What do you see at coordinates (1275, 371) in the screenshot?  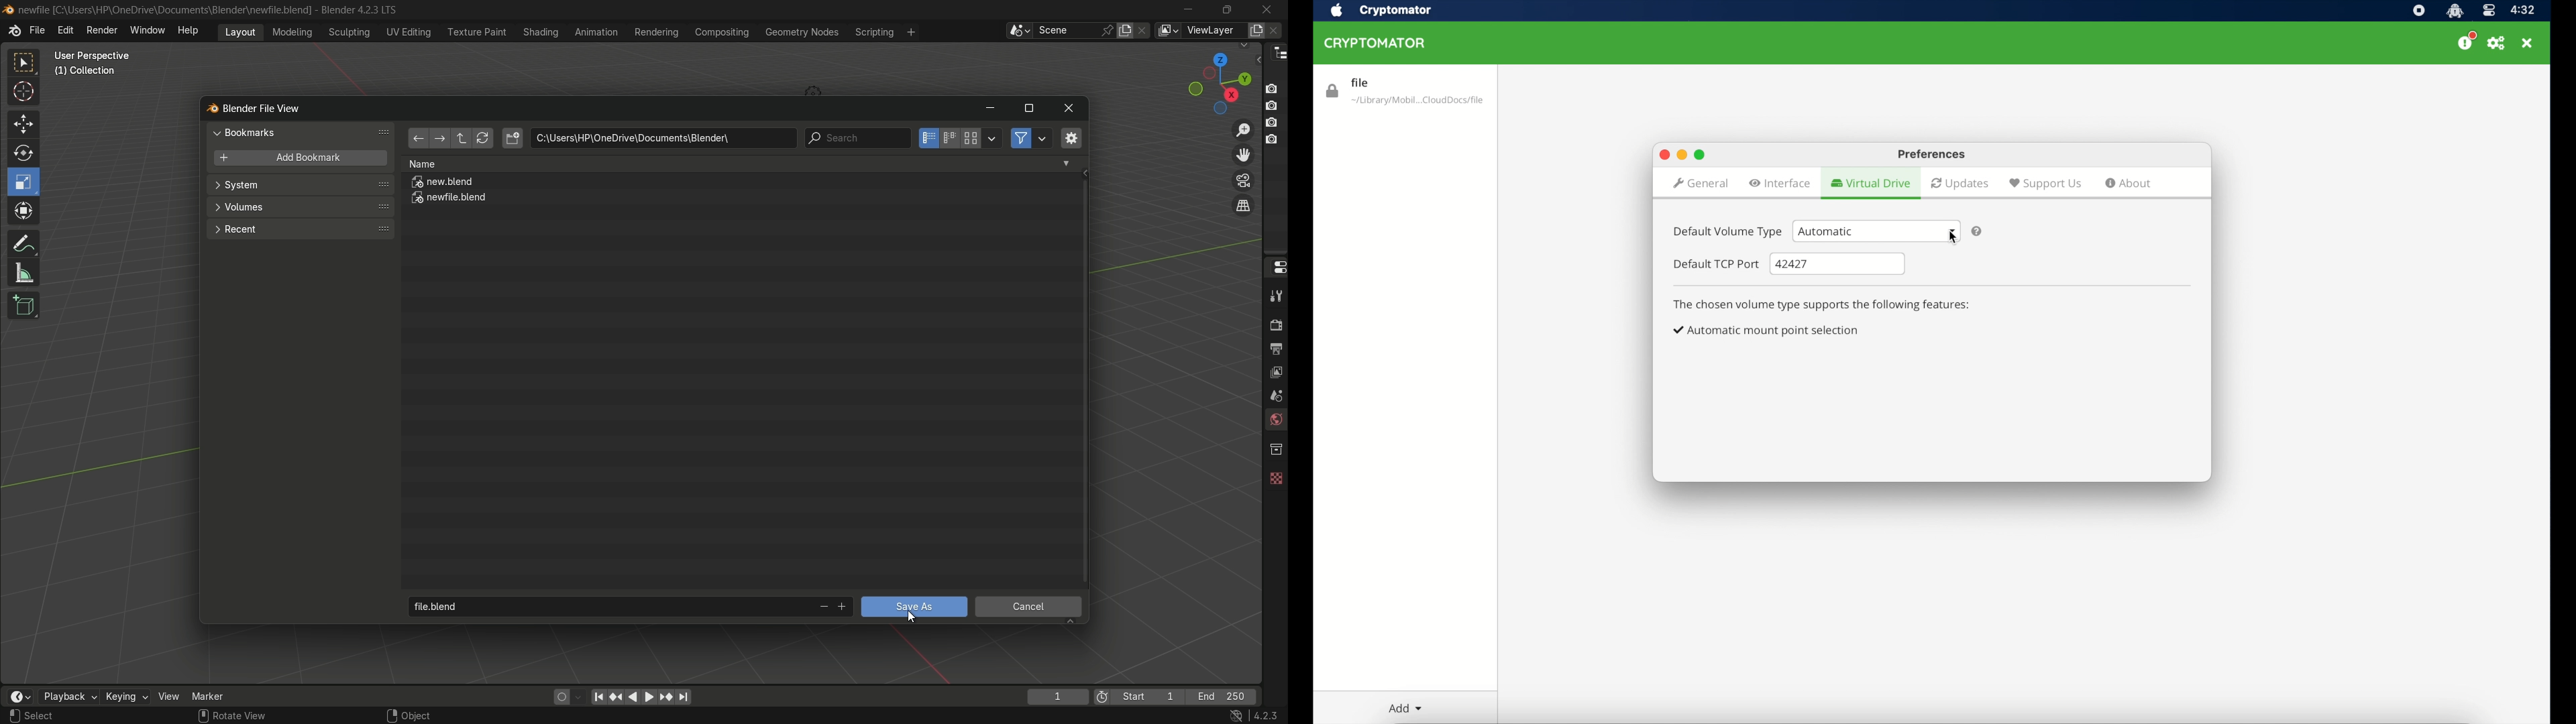 I see `view layer` at bounding box center [1275, 371].